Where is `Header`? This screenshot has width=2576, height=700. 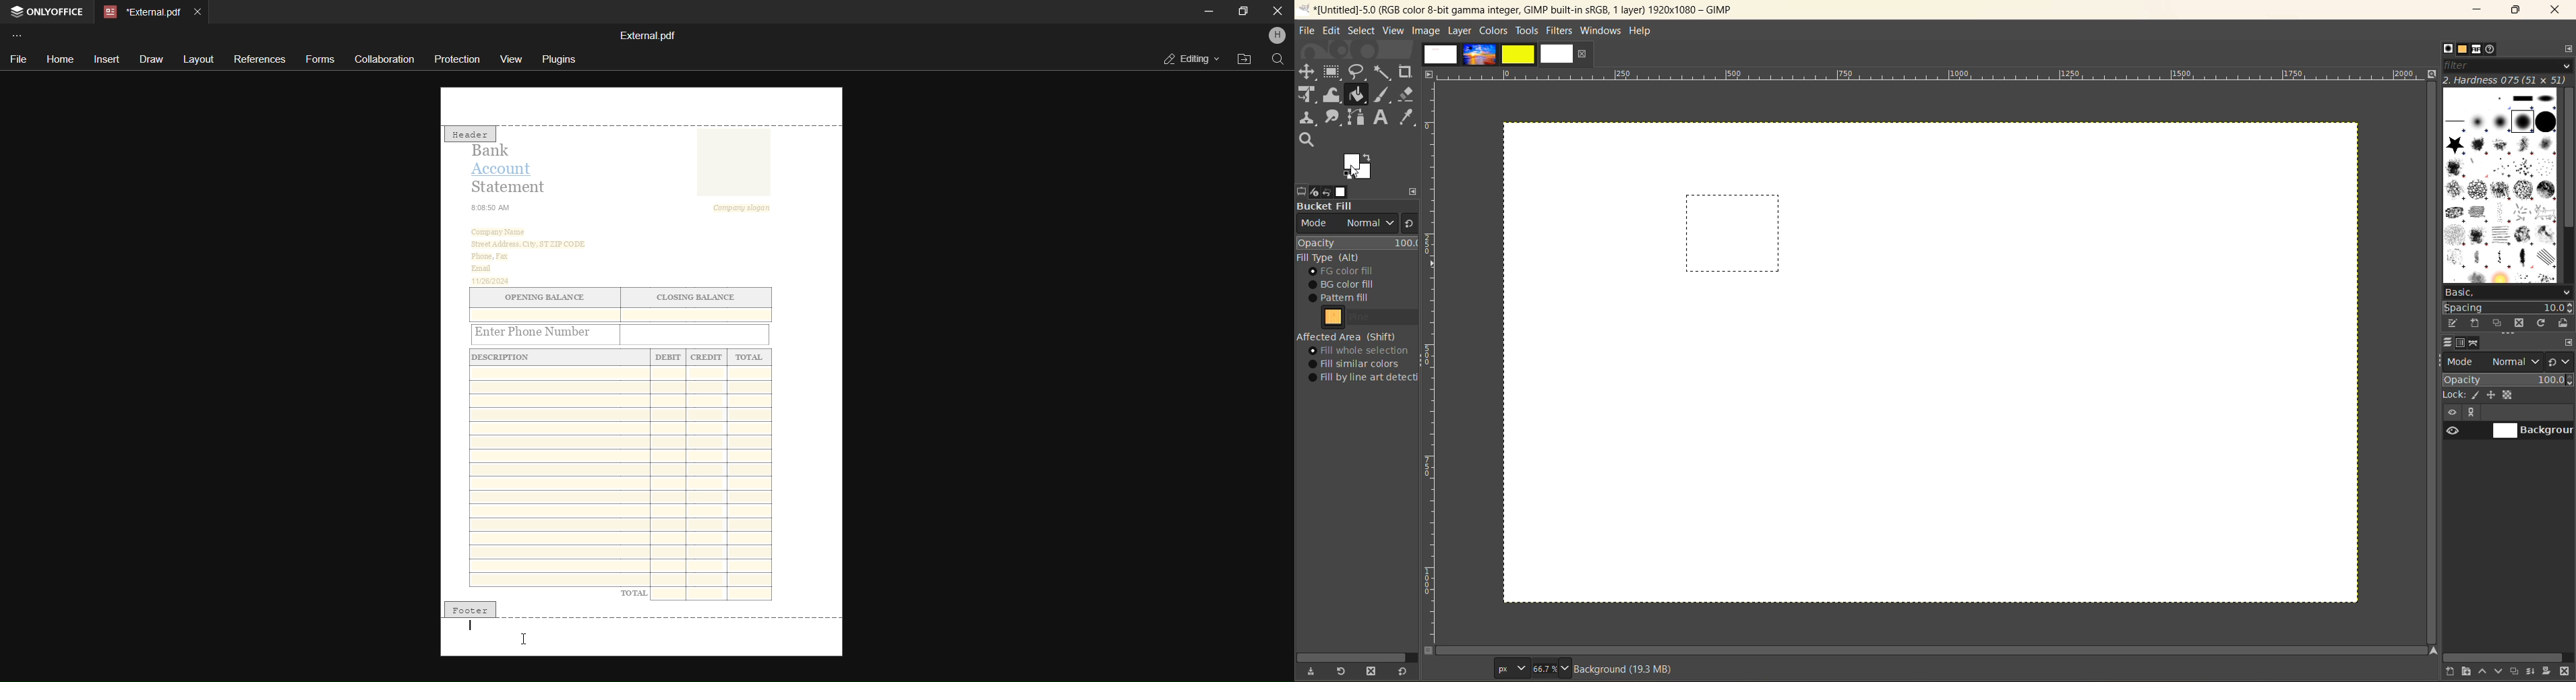 Header is located at coordinates (469, 135).